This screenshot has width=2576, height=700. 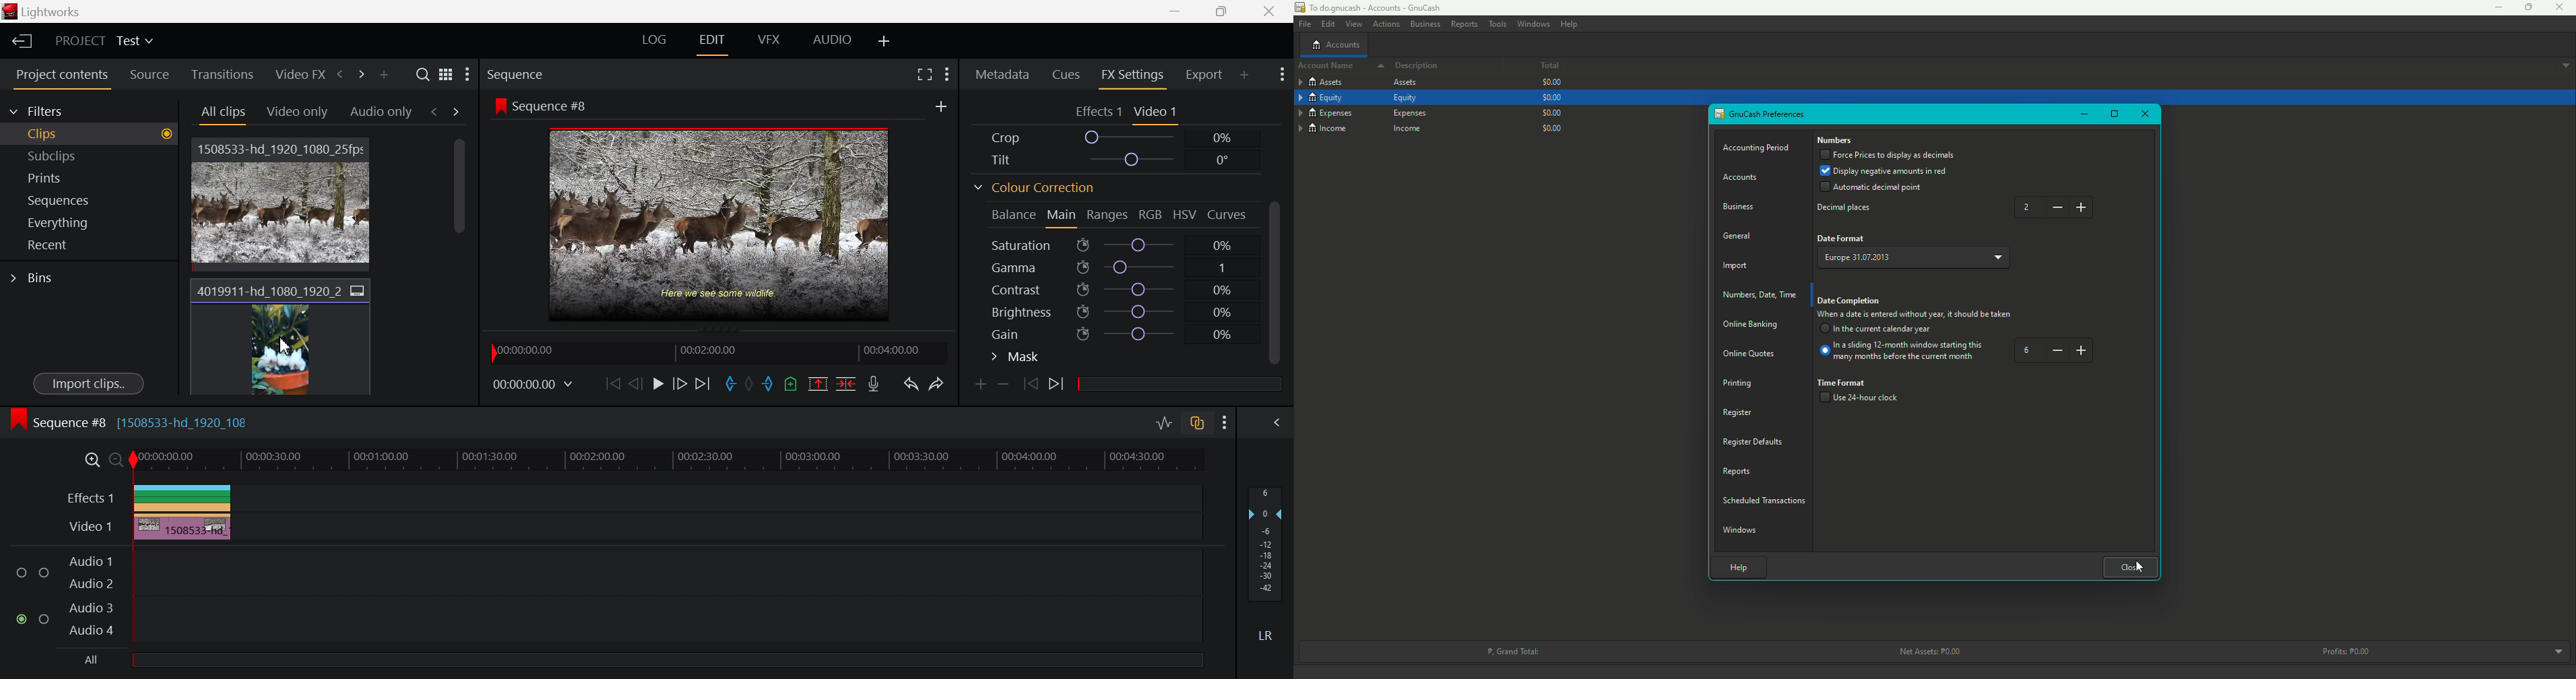 I want to click on EDIT Layout Open, so click(x=713, y=42).